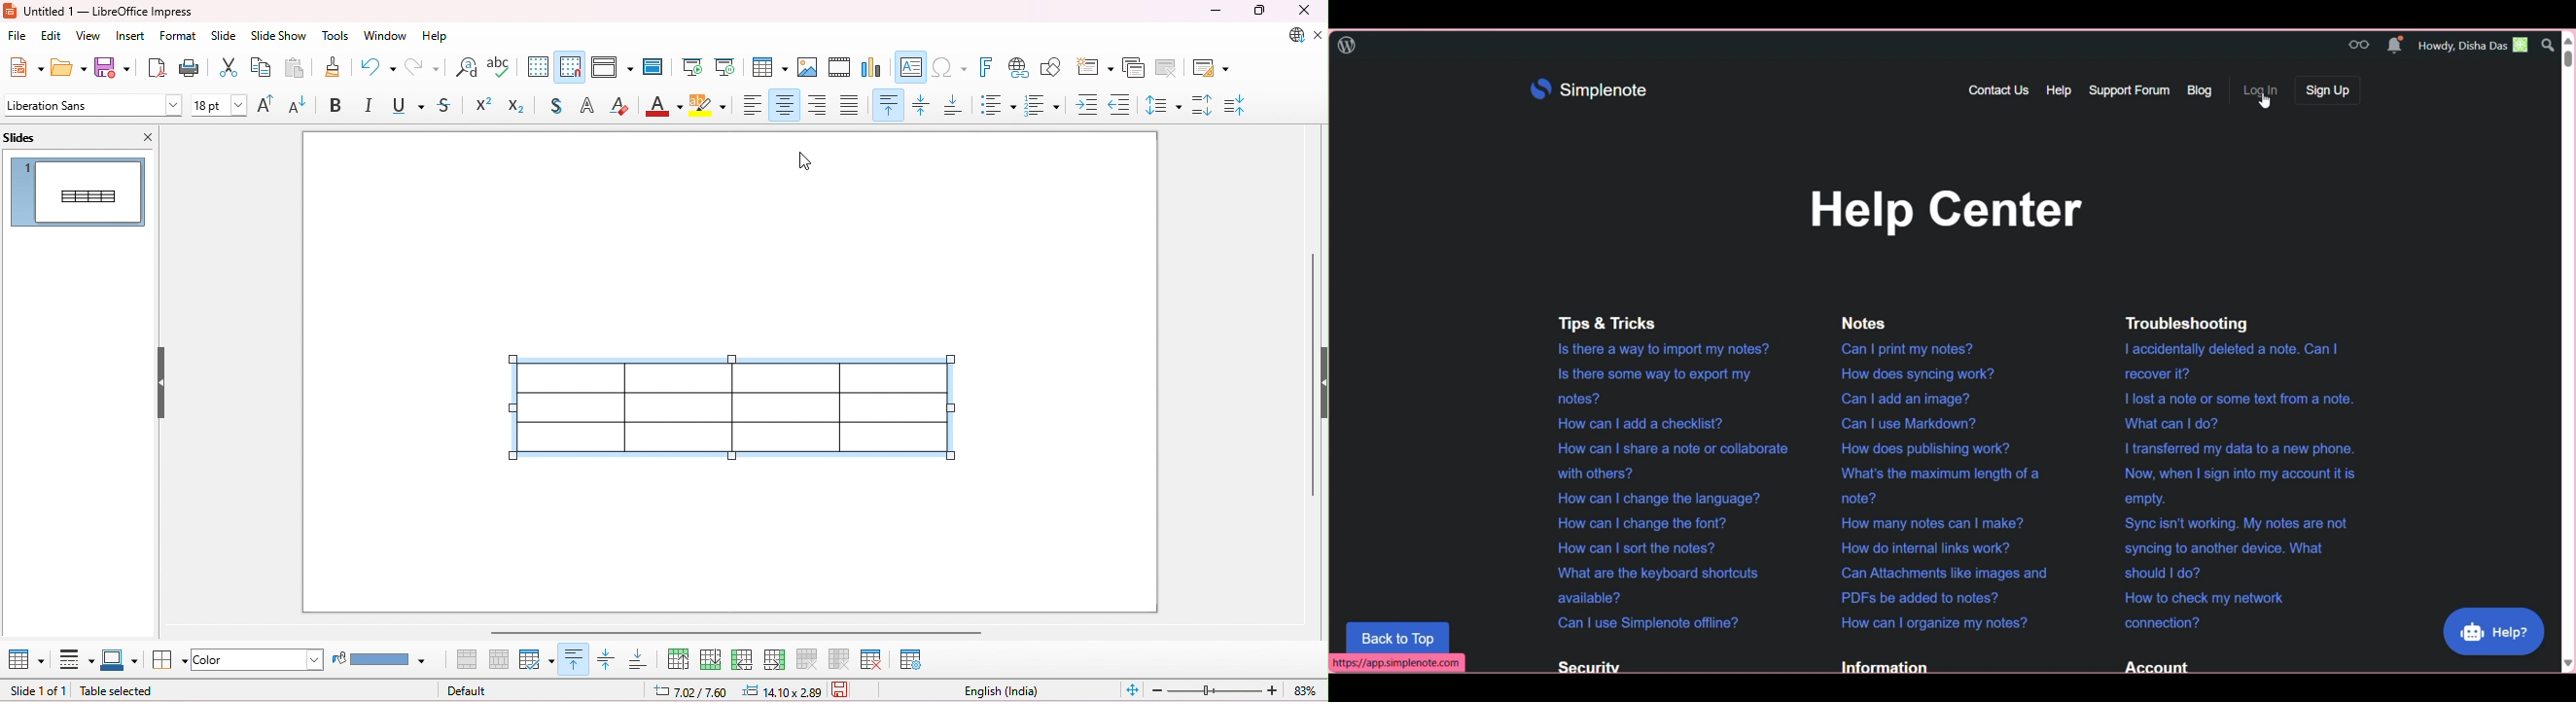 Image resolution: width=2576 pixels, height=728 pixels. What do you see at coordinates (1903, 347) in the screenshot?
I see `Can | print my notes?` at bounding box center [1903, 347].